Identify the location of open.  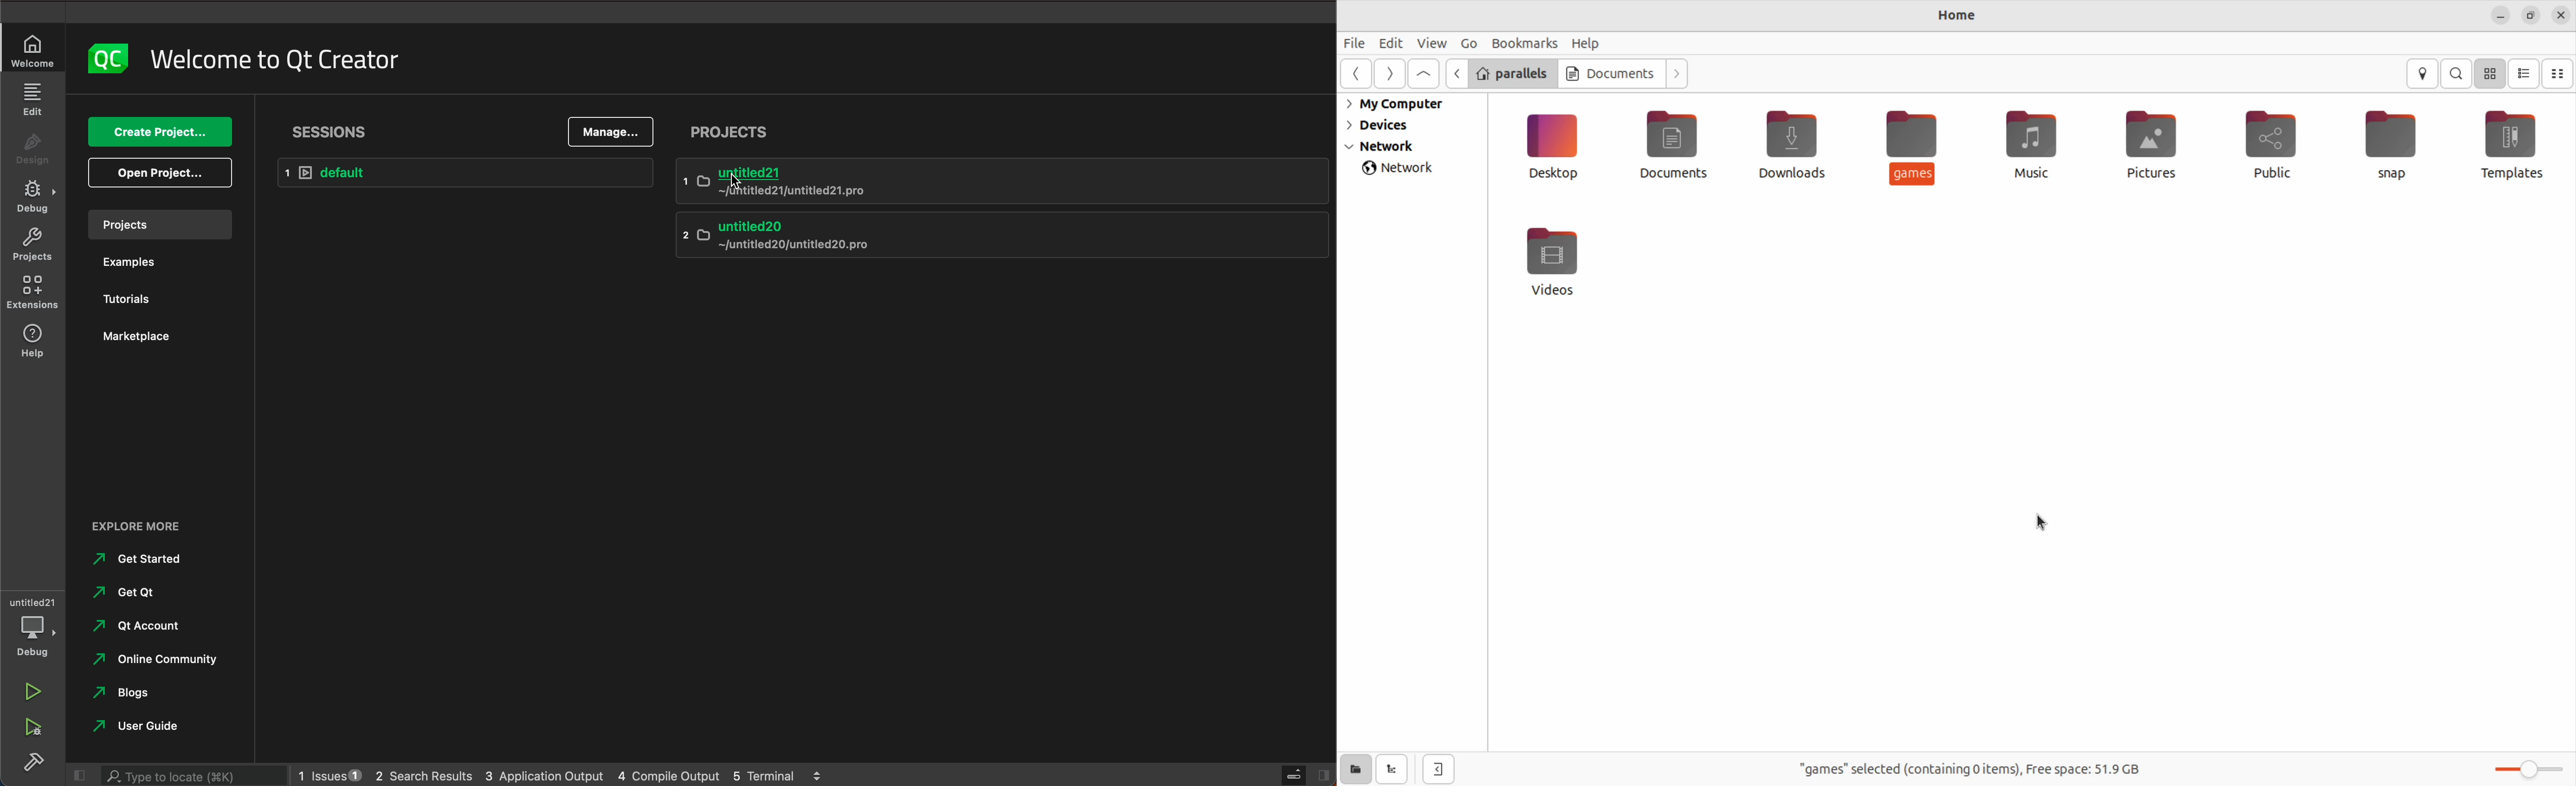
(163, 172).